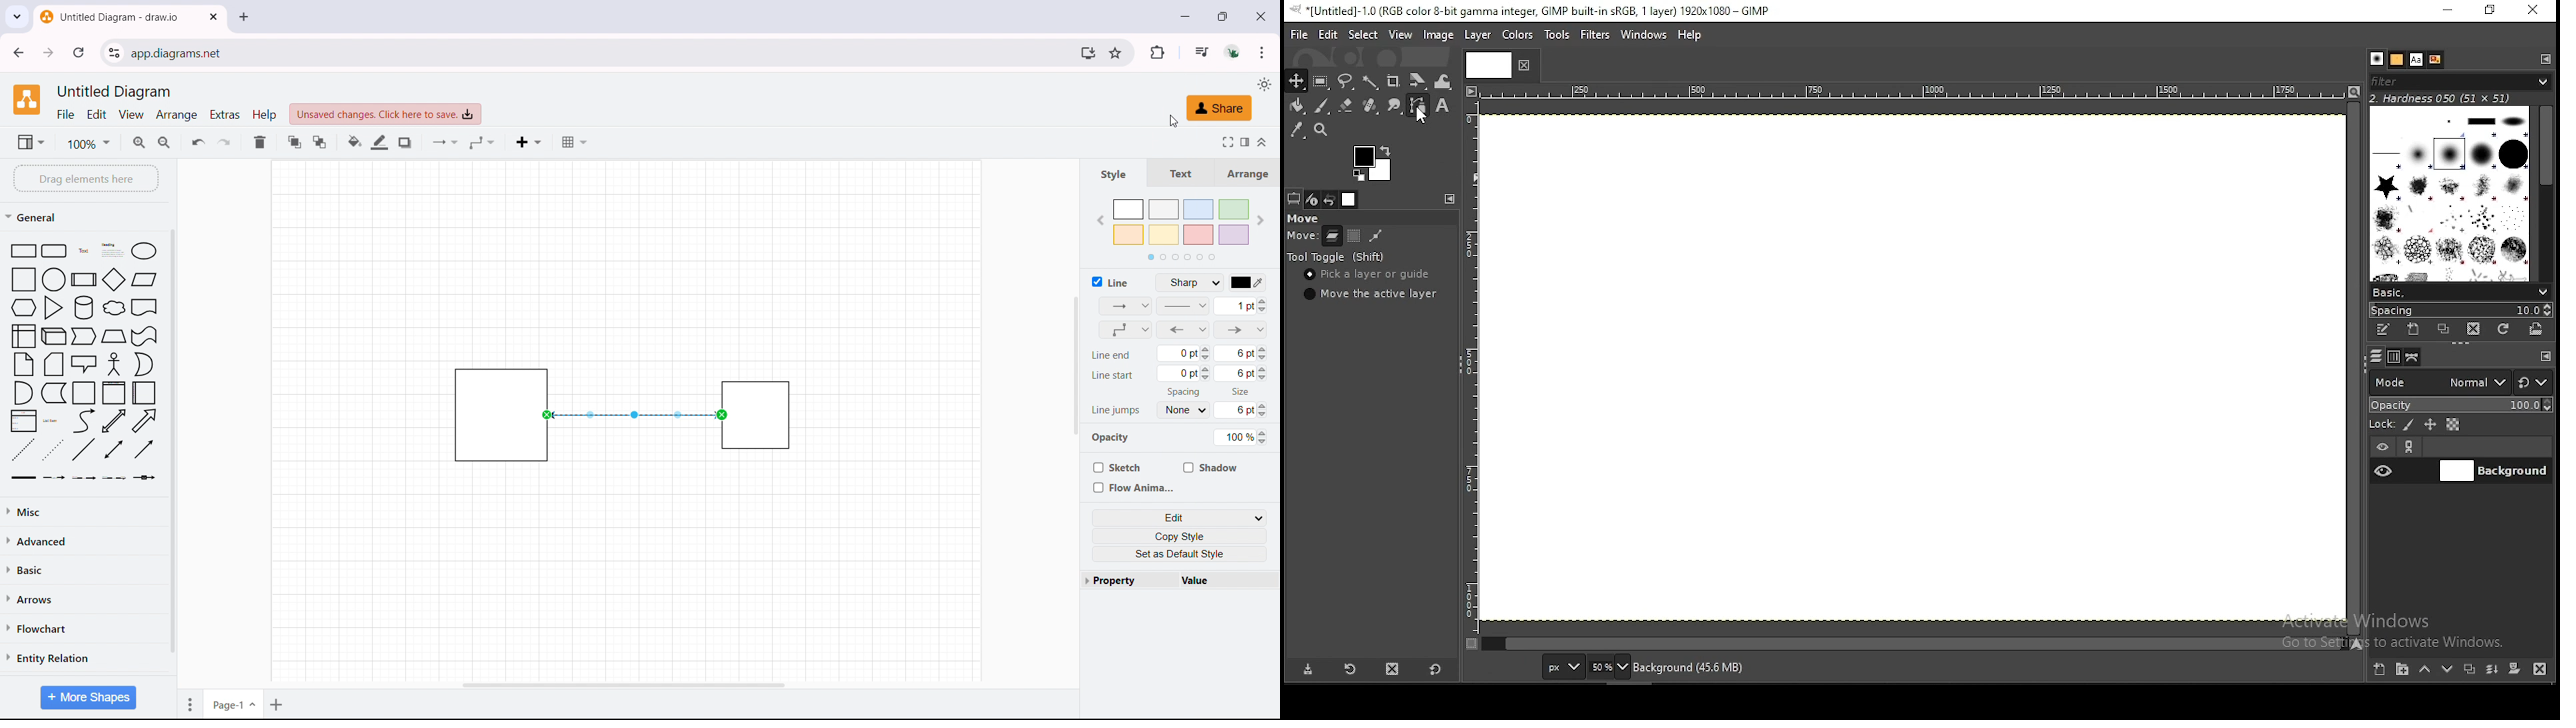 This screenshot has height=728, width=2576. I want to click on Size, so click(1238, 391).